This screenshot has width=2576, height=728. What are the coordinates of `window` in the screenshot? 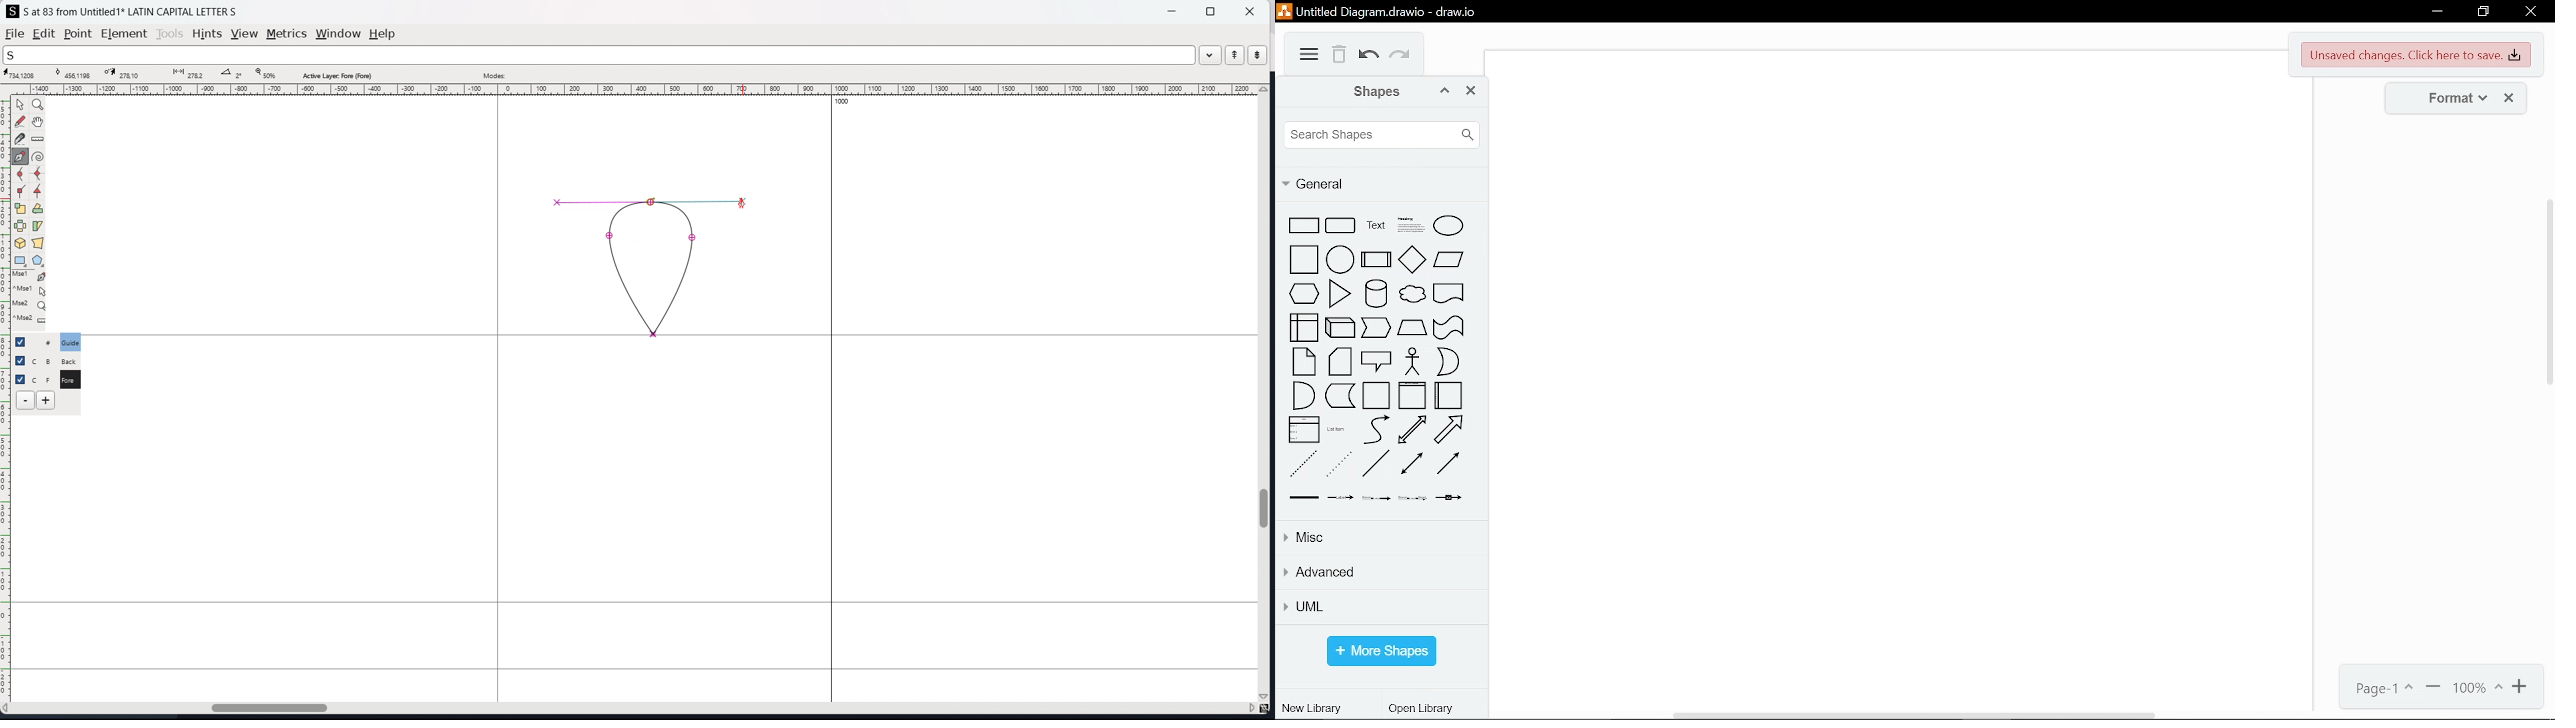 It's located at (338, 34).